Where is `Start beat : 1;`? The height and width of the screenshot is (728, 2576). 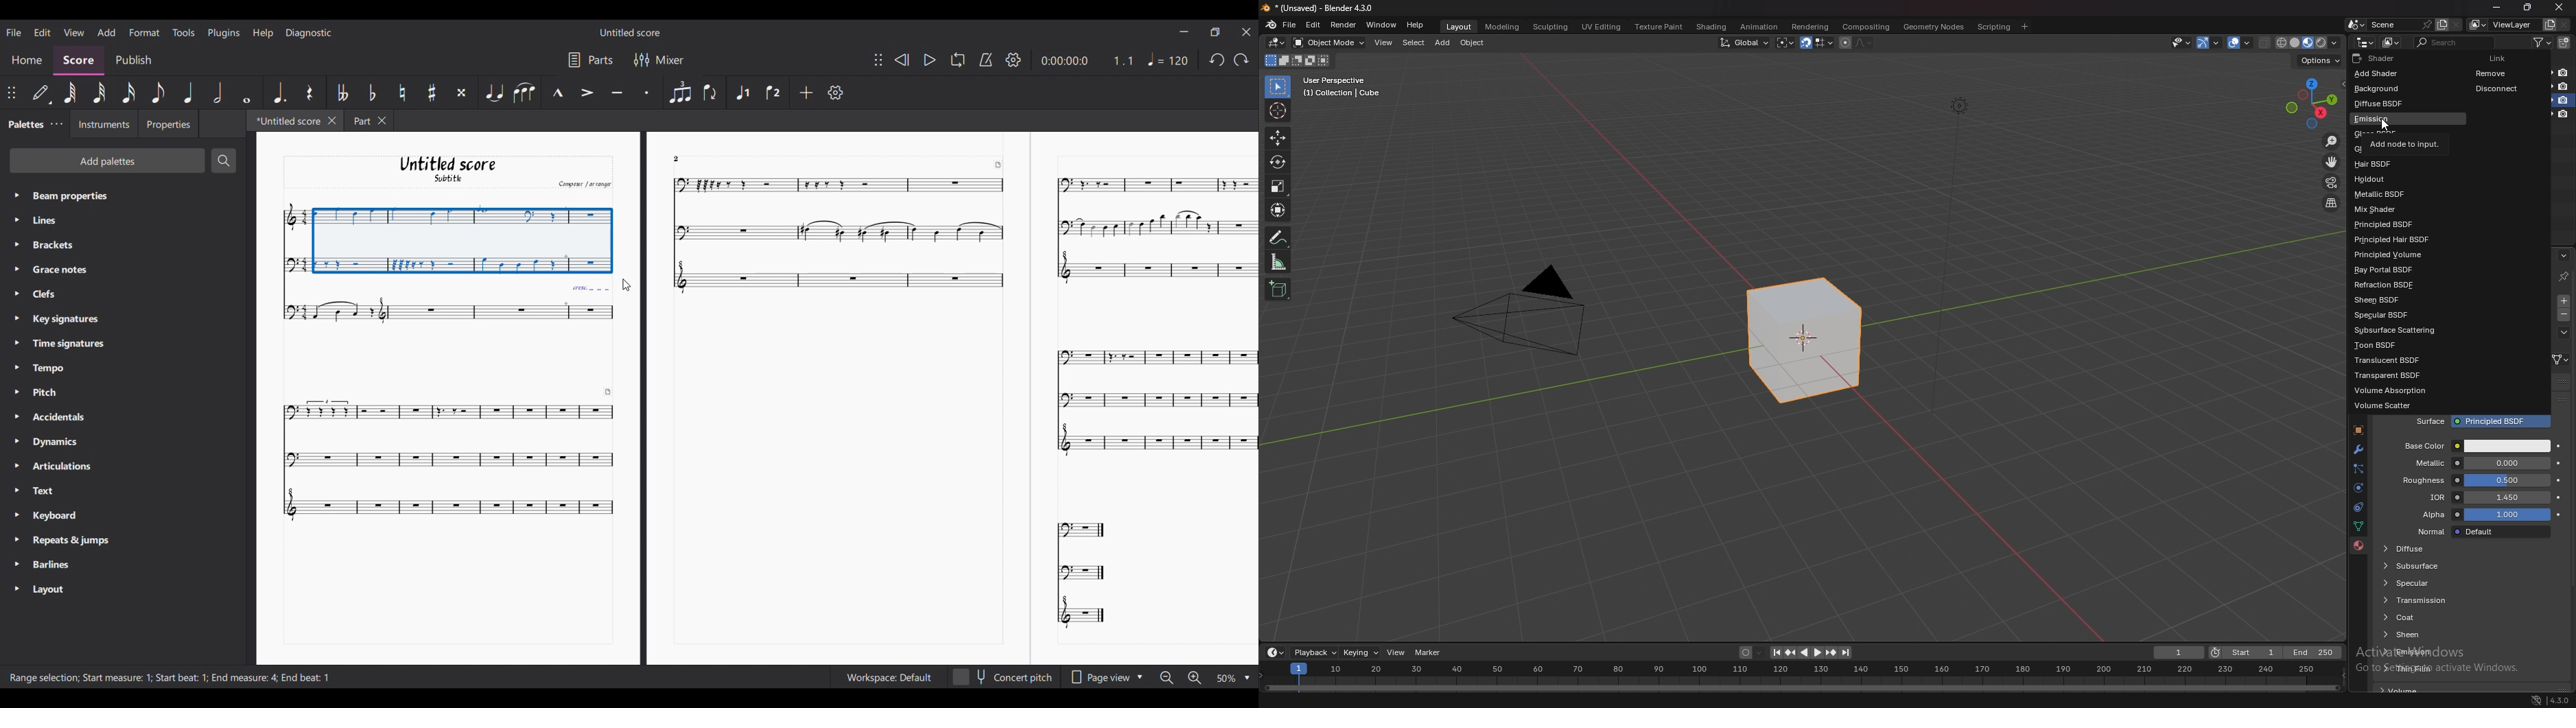 Start beat : 1; is located at coordinates (182, 678).